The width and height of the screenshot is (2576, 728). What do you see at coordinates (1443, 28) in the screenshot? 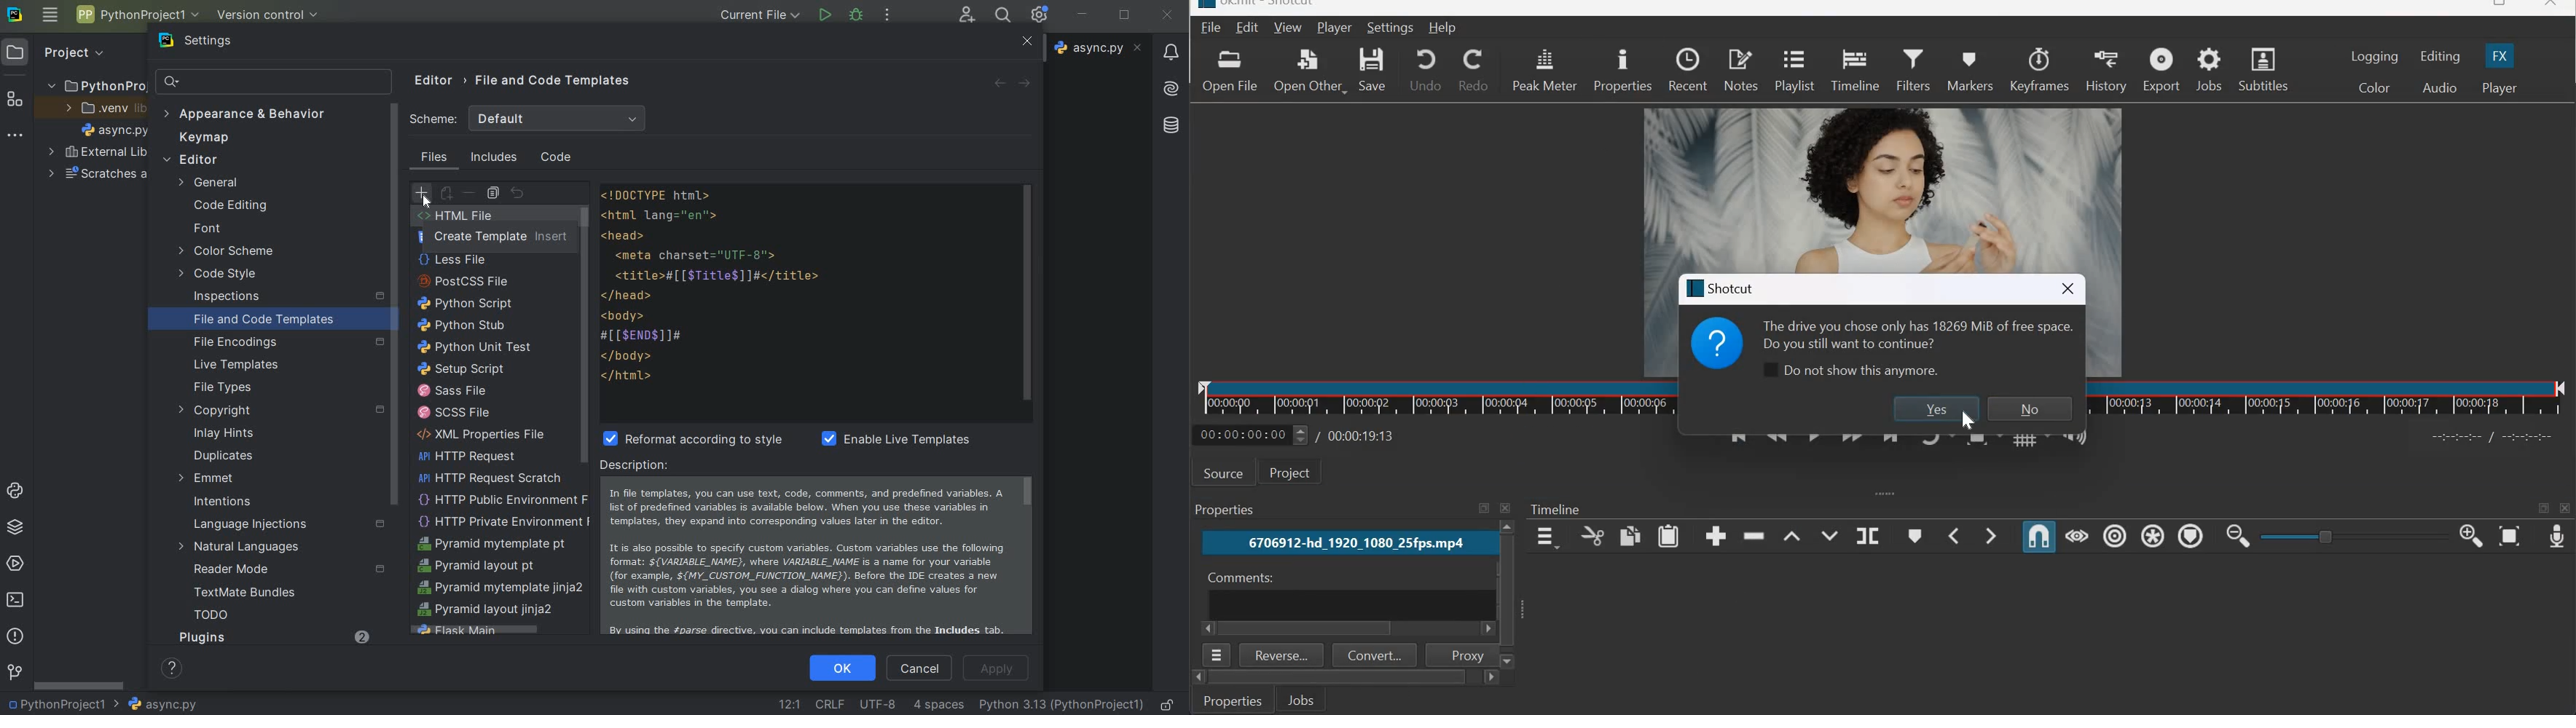
I see `Help` at bounding box center [1443, 28].